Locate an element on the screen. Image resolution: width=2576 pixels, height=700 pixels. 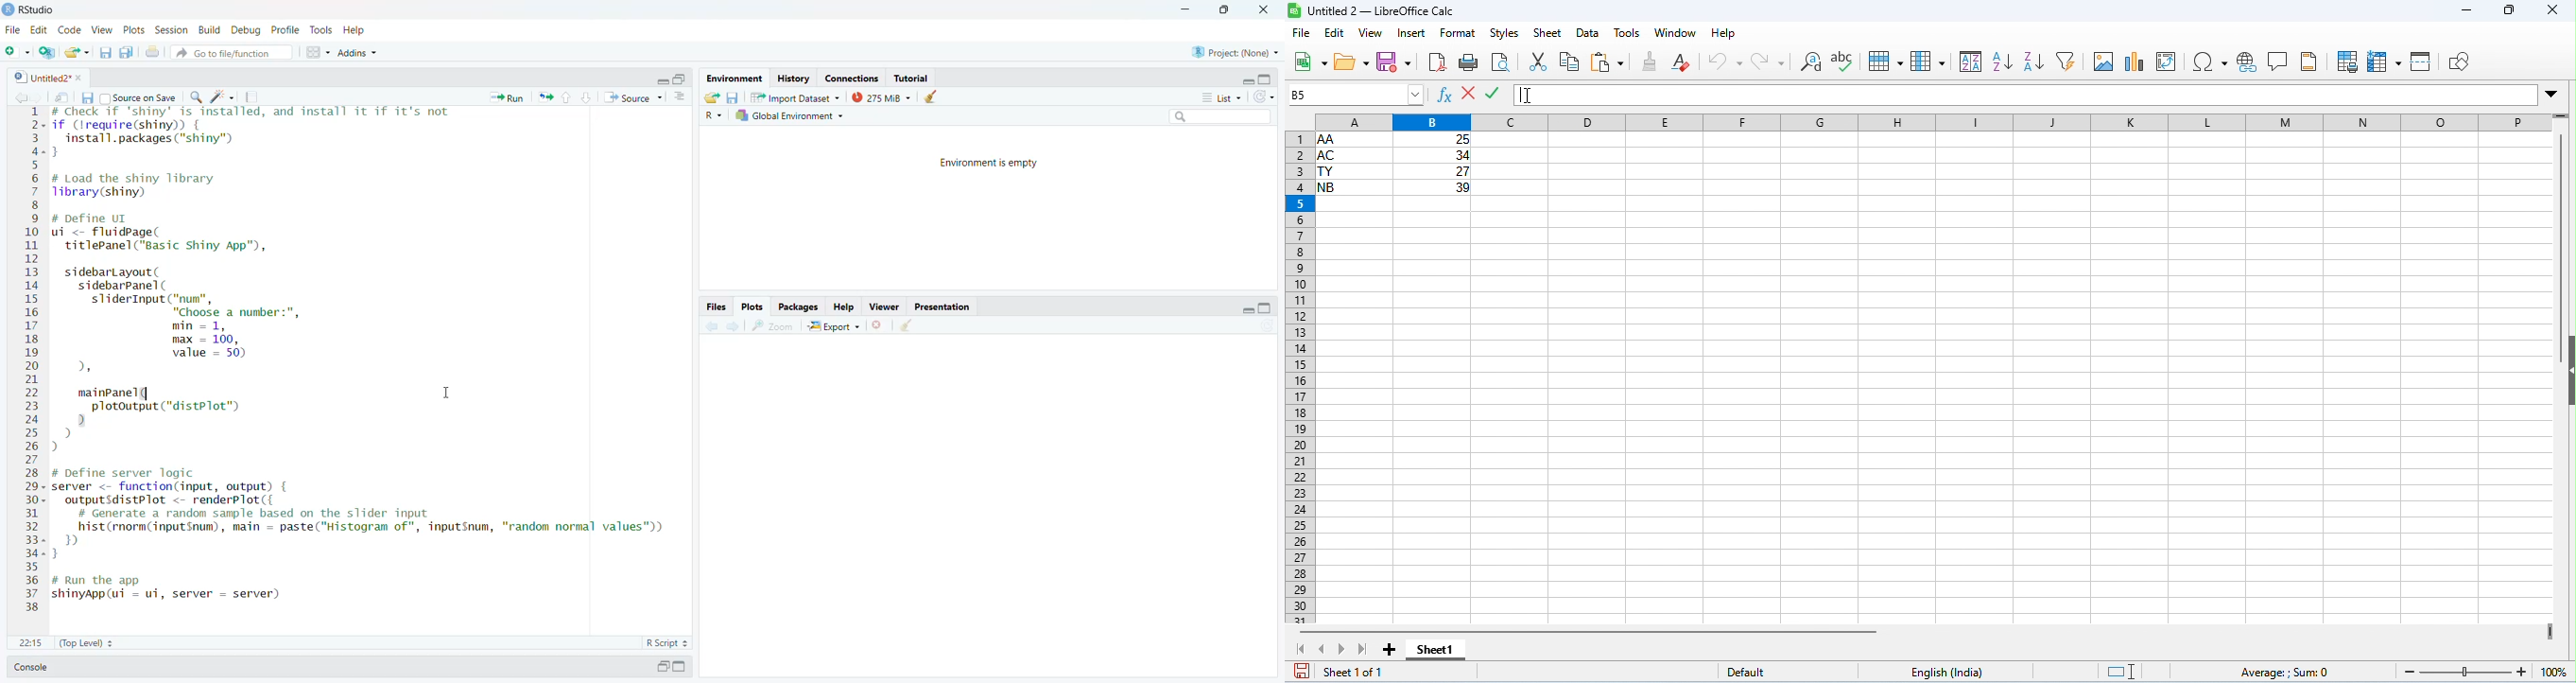
next is located at coordinates (1342, 648).